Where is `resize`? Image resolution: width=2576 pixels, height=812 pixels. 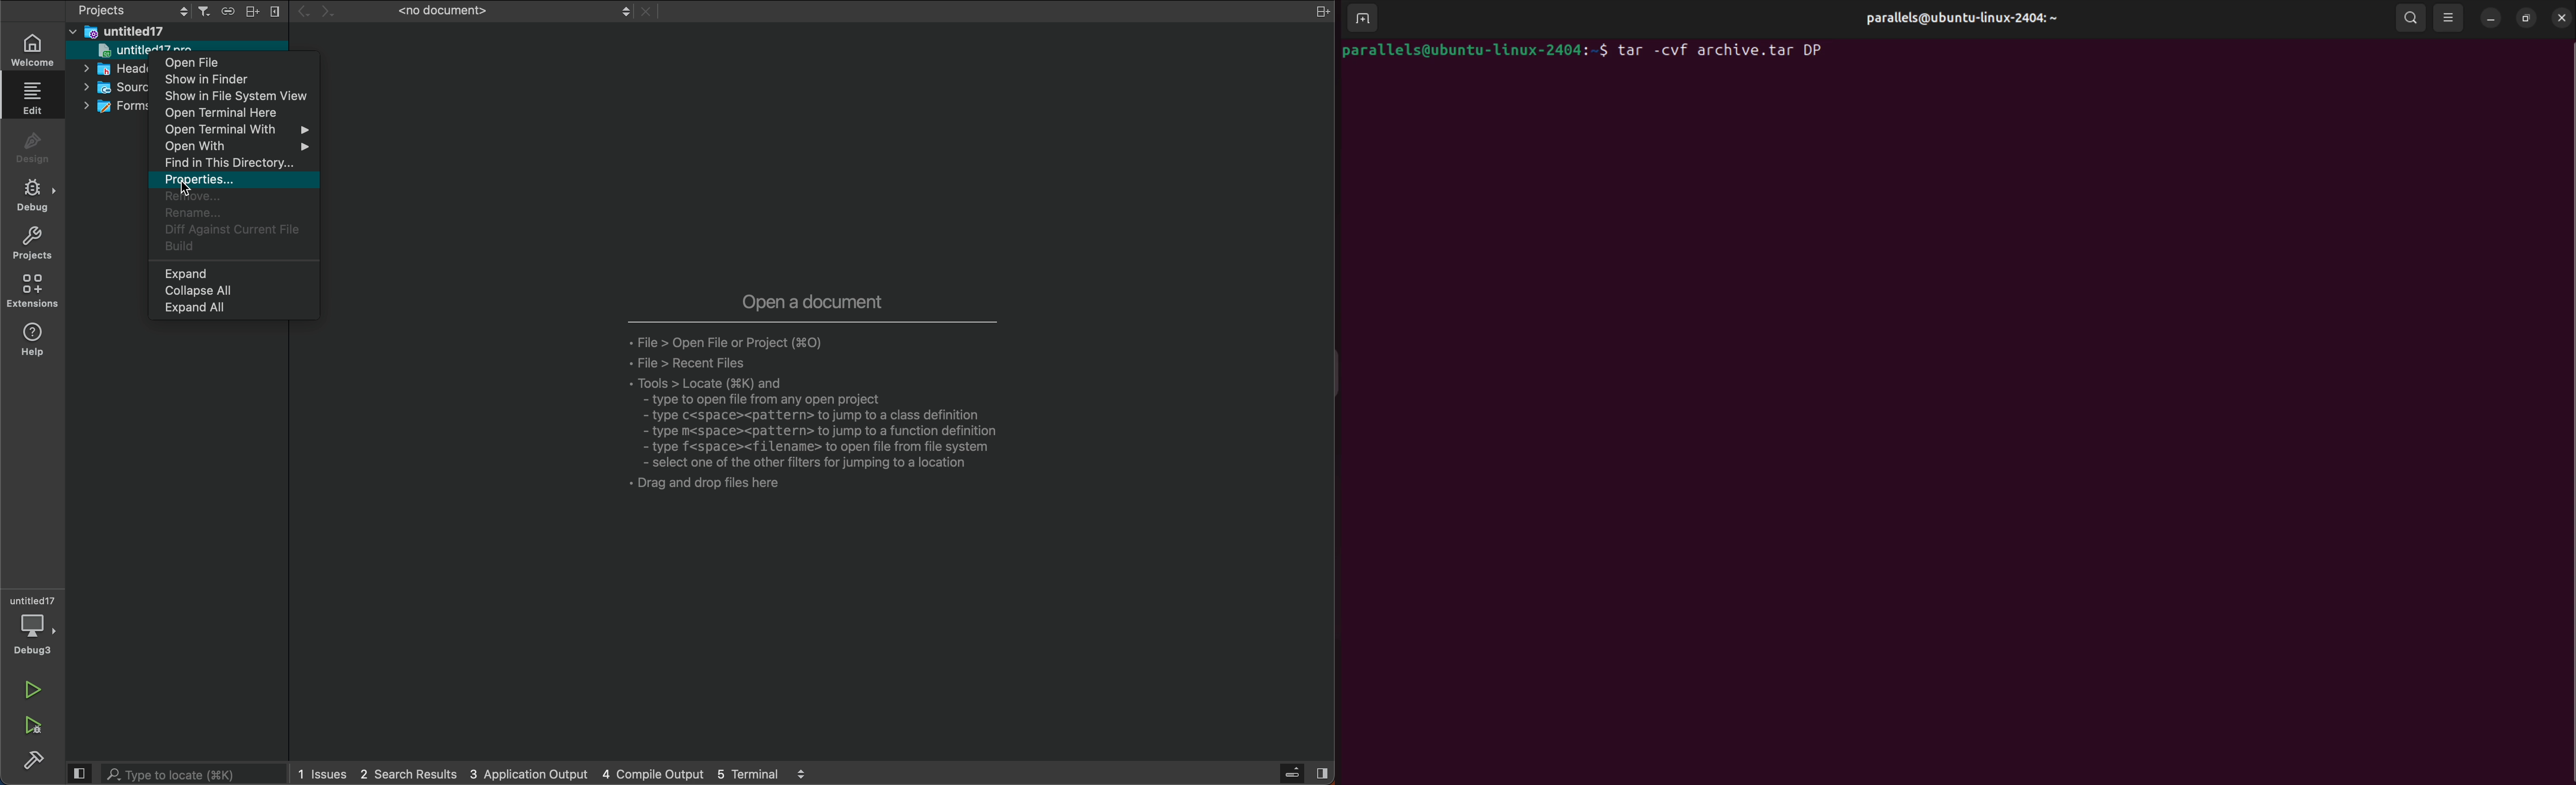 resize is located at coordinates (2528, 17).